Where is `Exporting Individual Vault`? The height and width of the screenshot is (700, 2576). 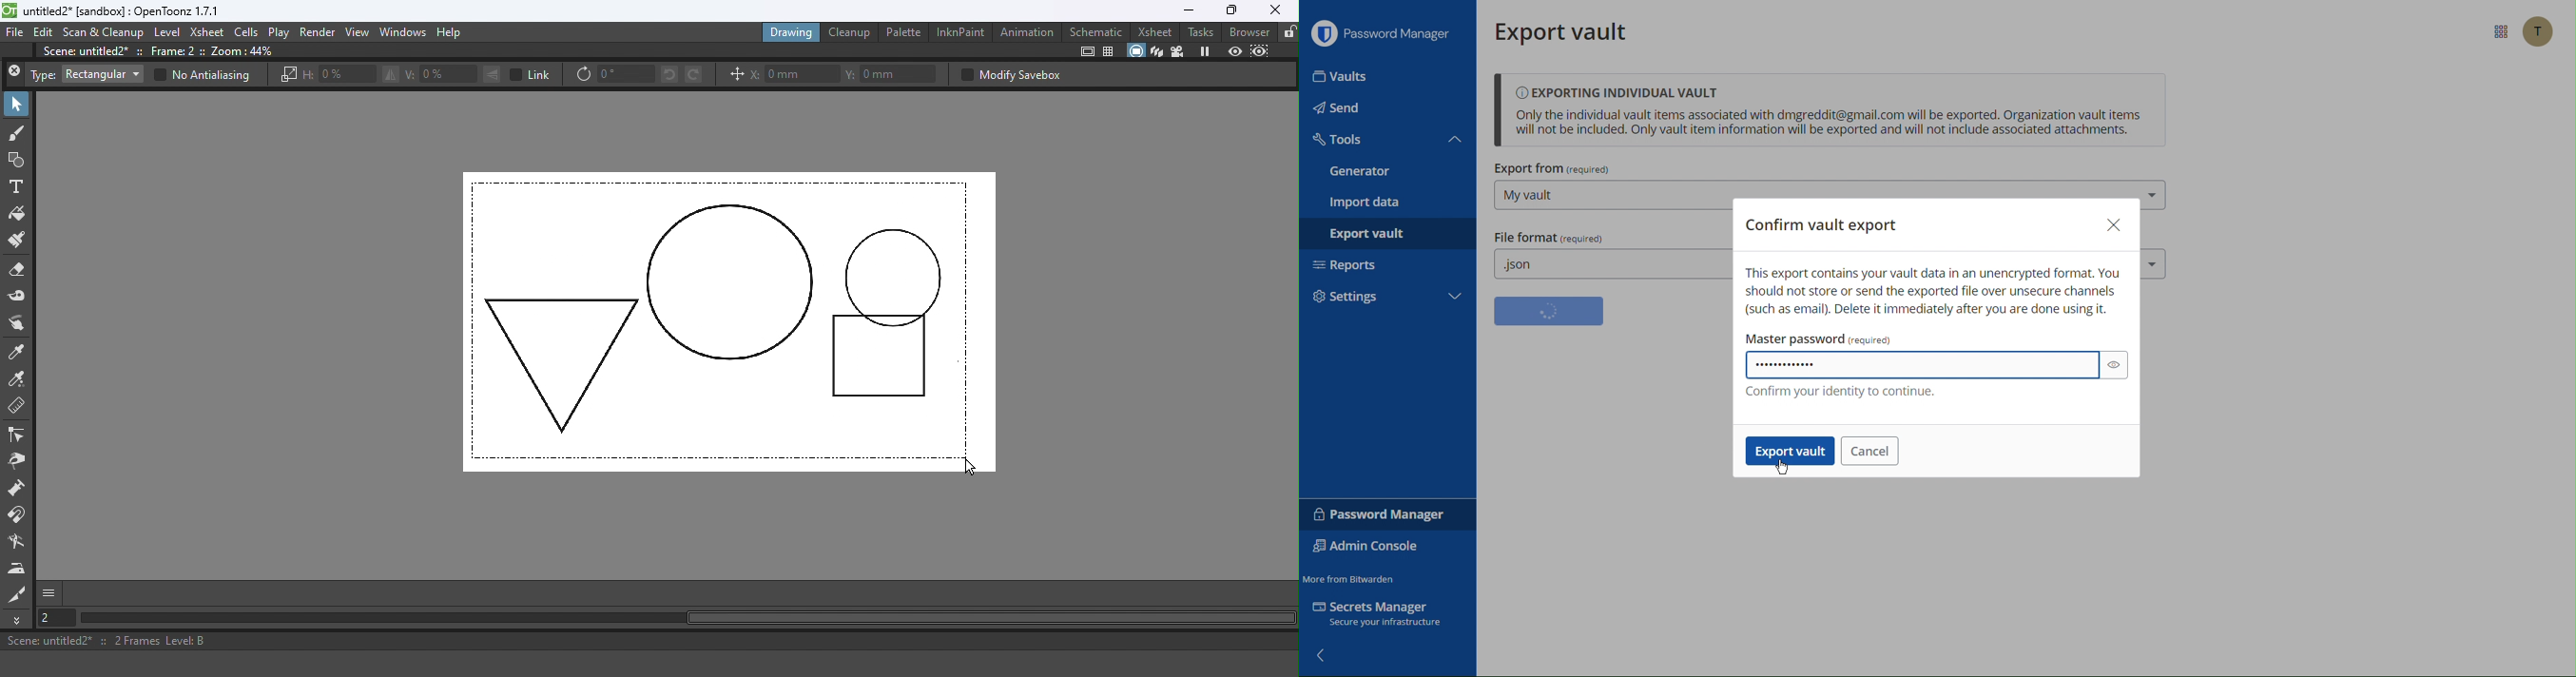 Exporting Individual Vault is located at coordinates (1829, 111).